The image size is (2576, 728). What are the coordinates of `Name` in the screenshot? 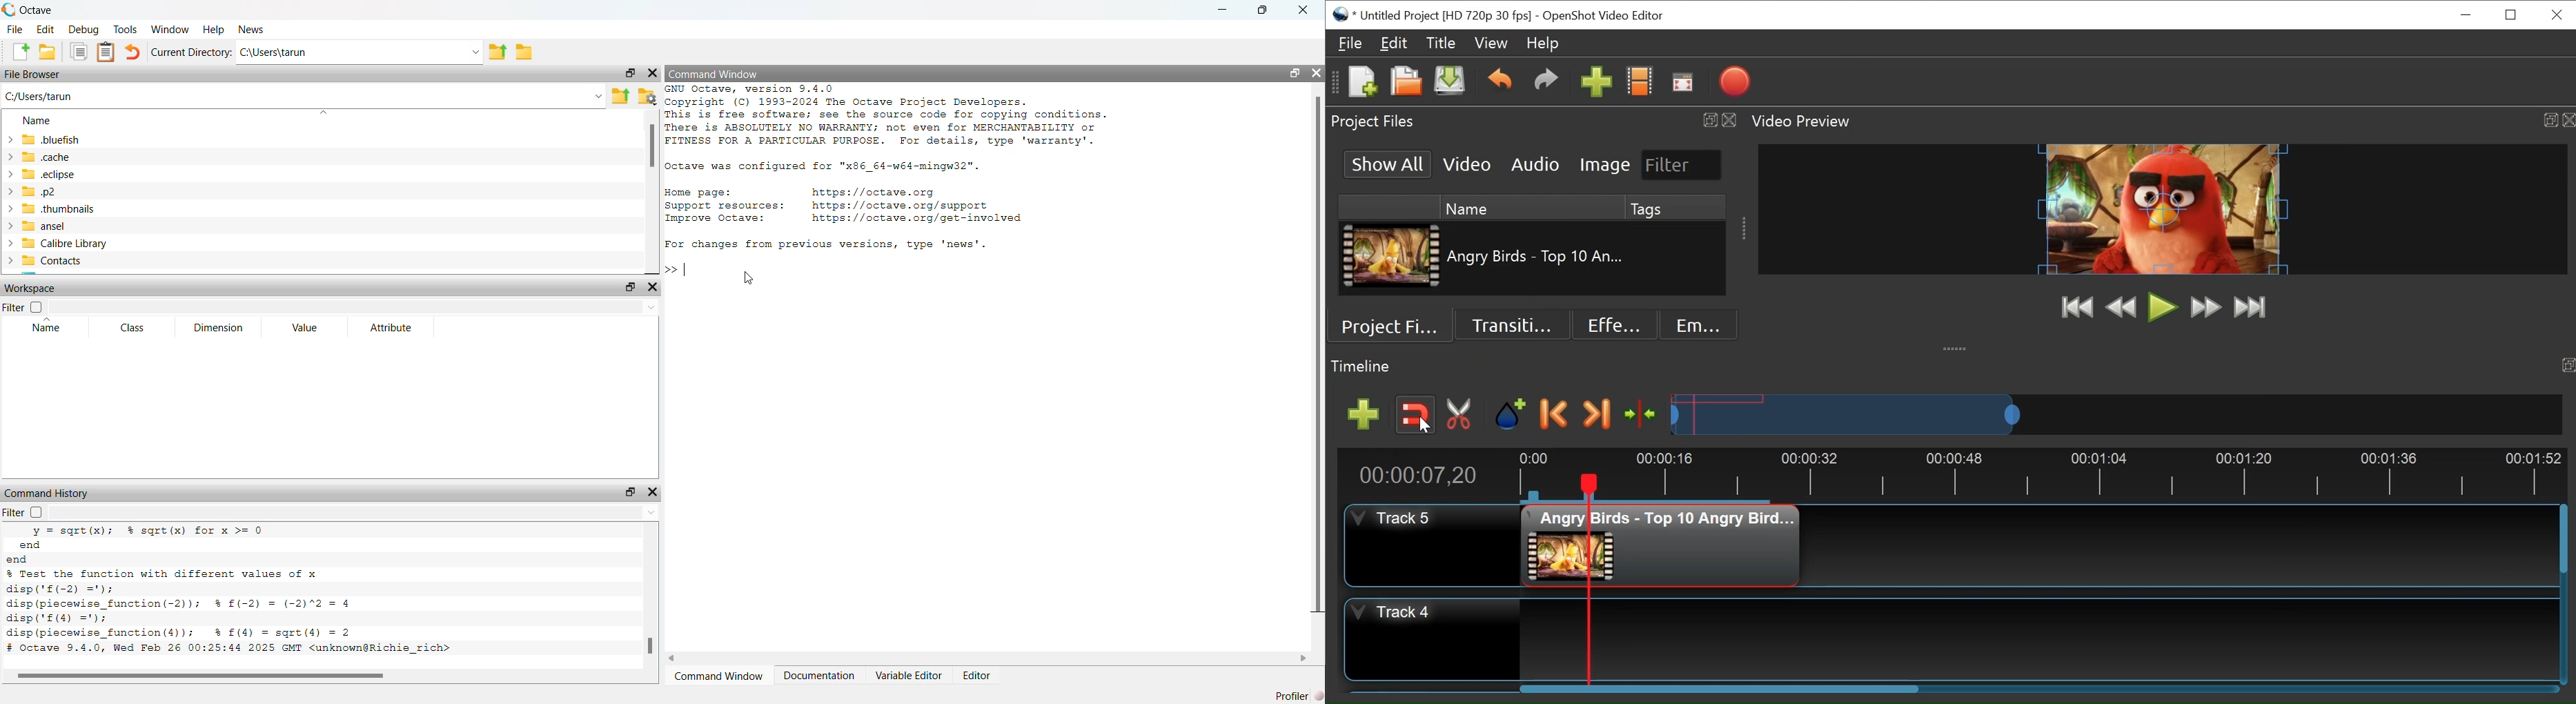 It's located at (1533, 207).